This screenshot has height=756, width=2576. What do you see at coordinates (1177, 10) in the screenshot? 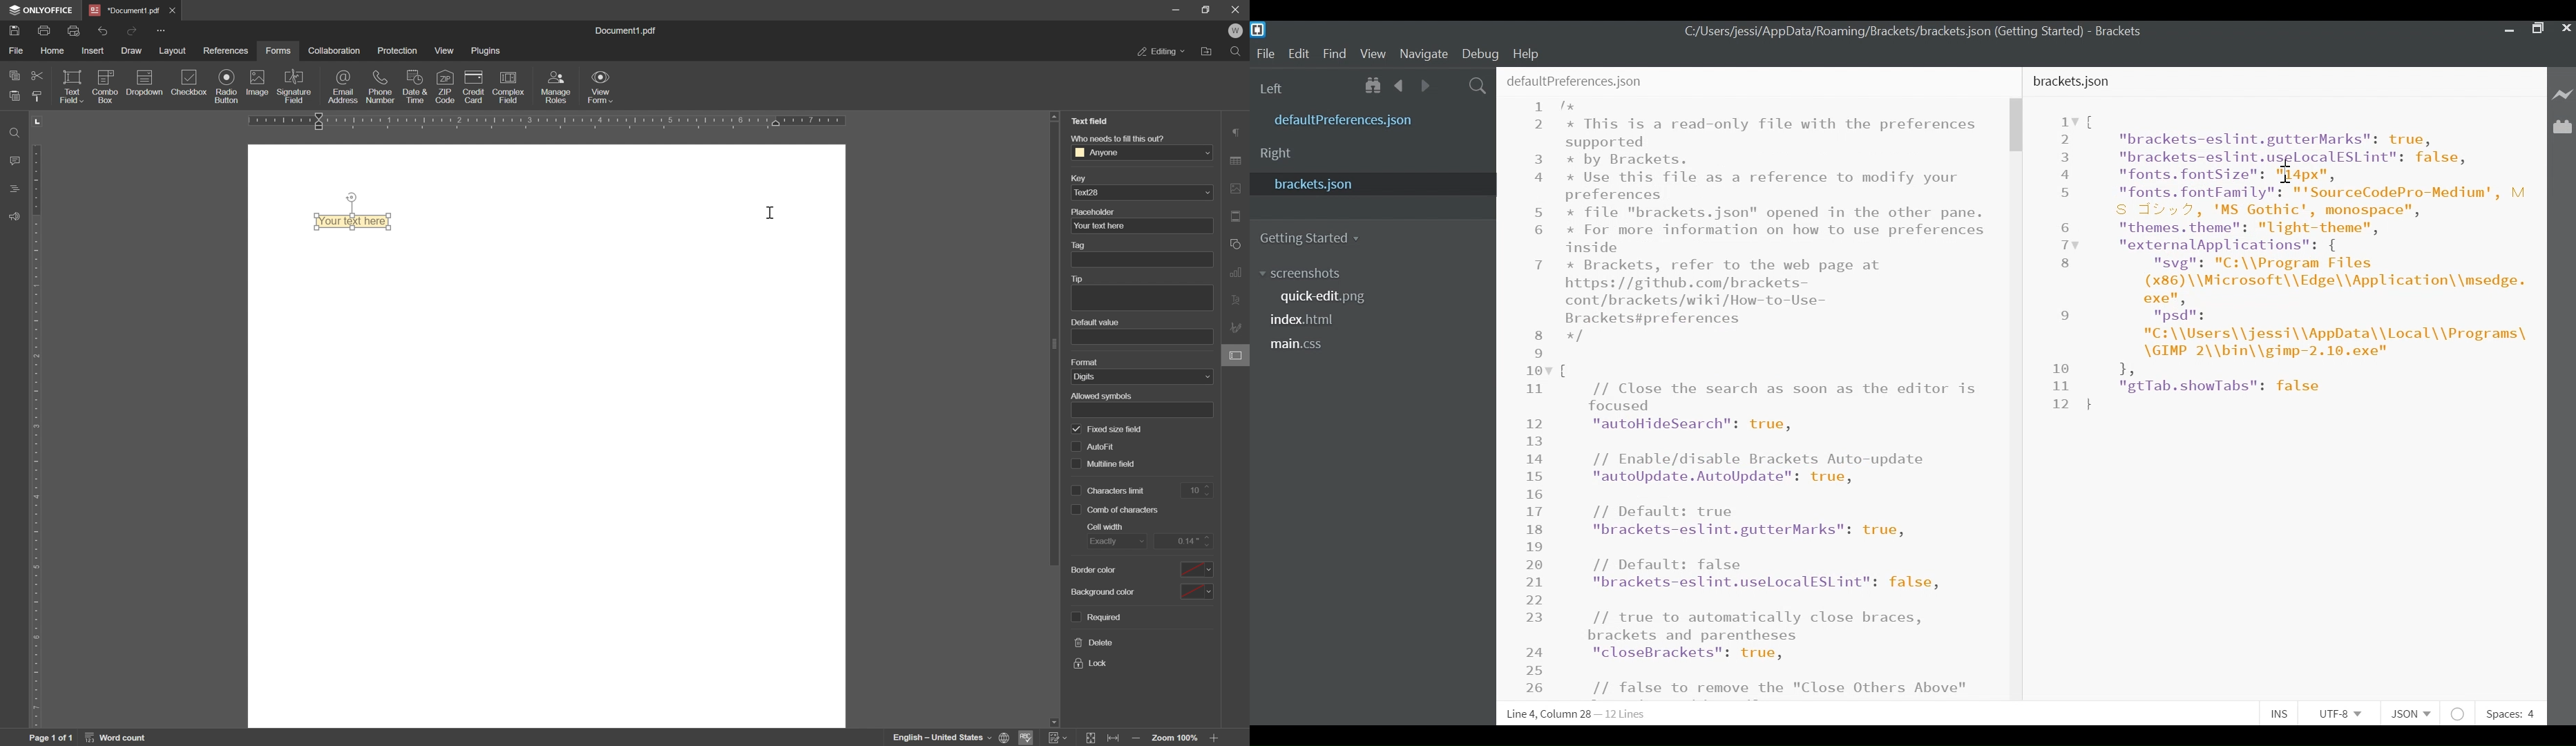
I see `minimize` at bounding box center [1177, 10].